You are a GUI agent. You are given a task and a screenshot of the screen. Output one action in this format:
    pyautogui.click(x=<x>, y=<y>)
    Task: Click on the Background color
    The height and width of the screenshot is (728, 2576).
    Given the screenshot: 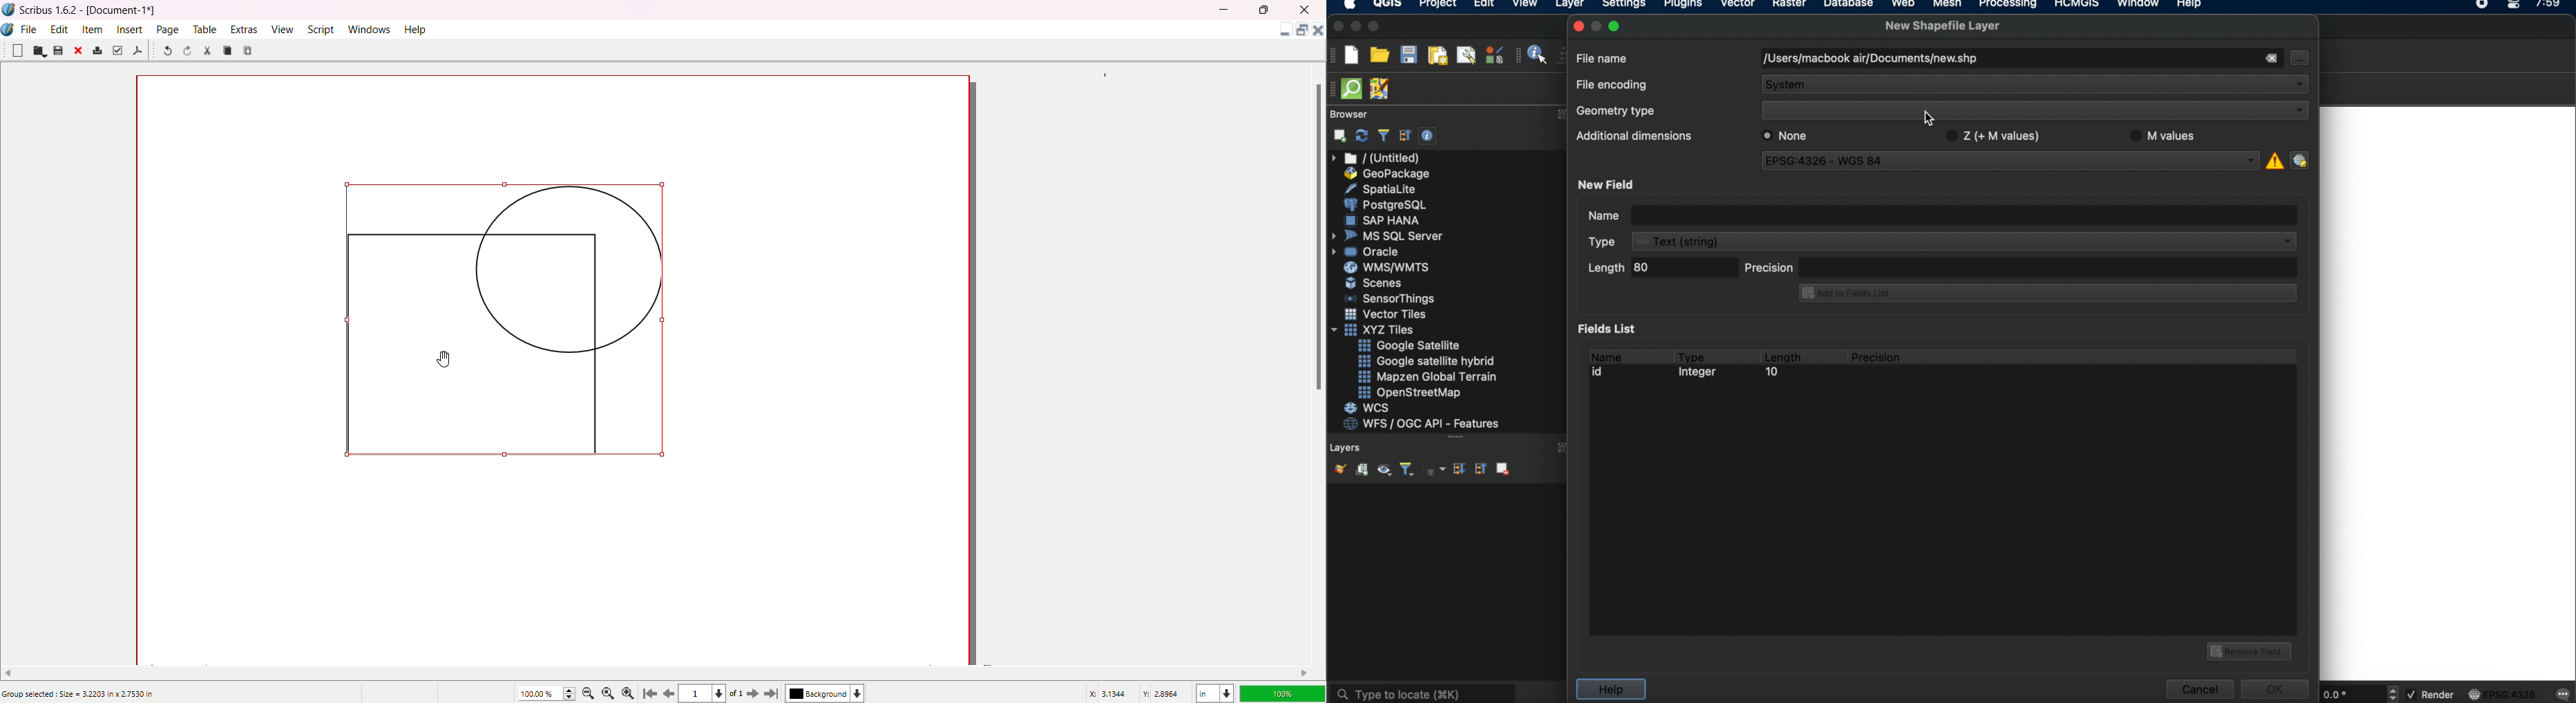 What is the action you would take?
    pyautogui.click(x=828, y=693)
    